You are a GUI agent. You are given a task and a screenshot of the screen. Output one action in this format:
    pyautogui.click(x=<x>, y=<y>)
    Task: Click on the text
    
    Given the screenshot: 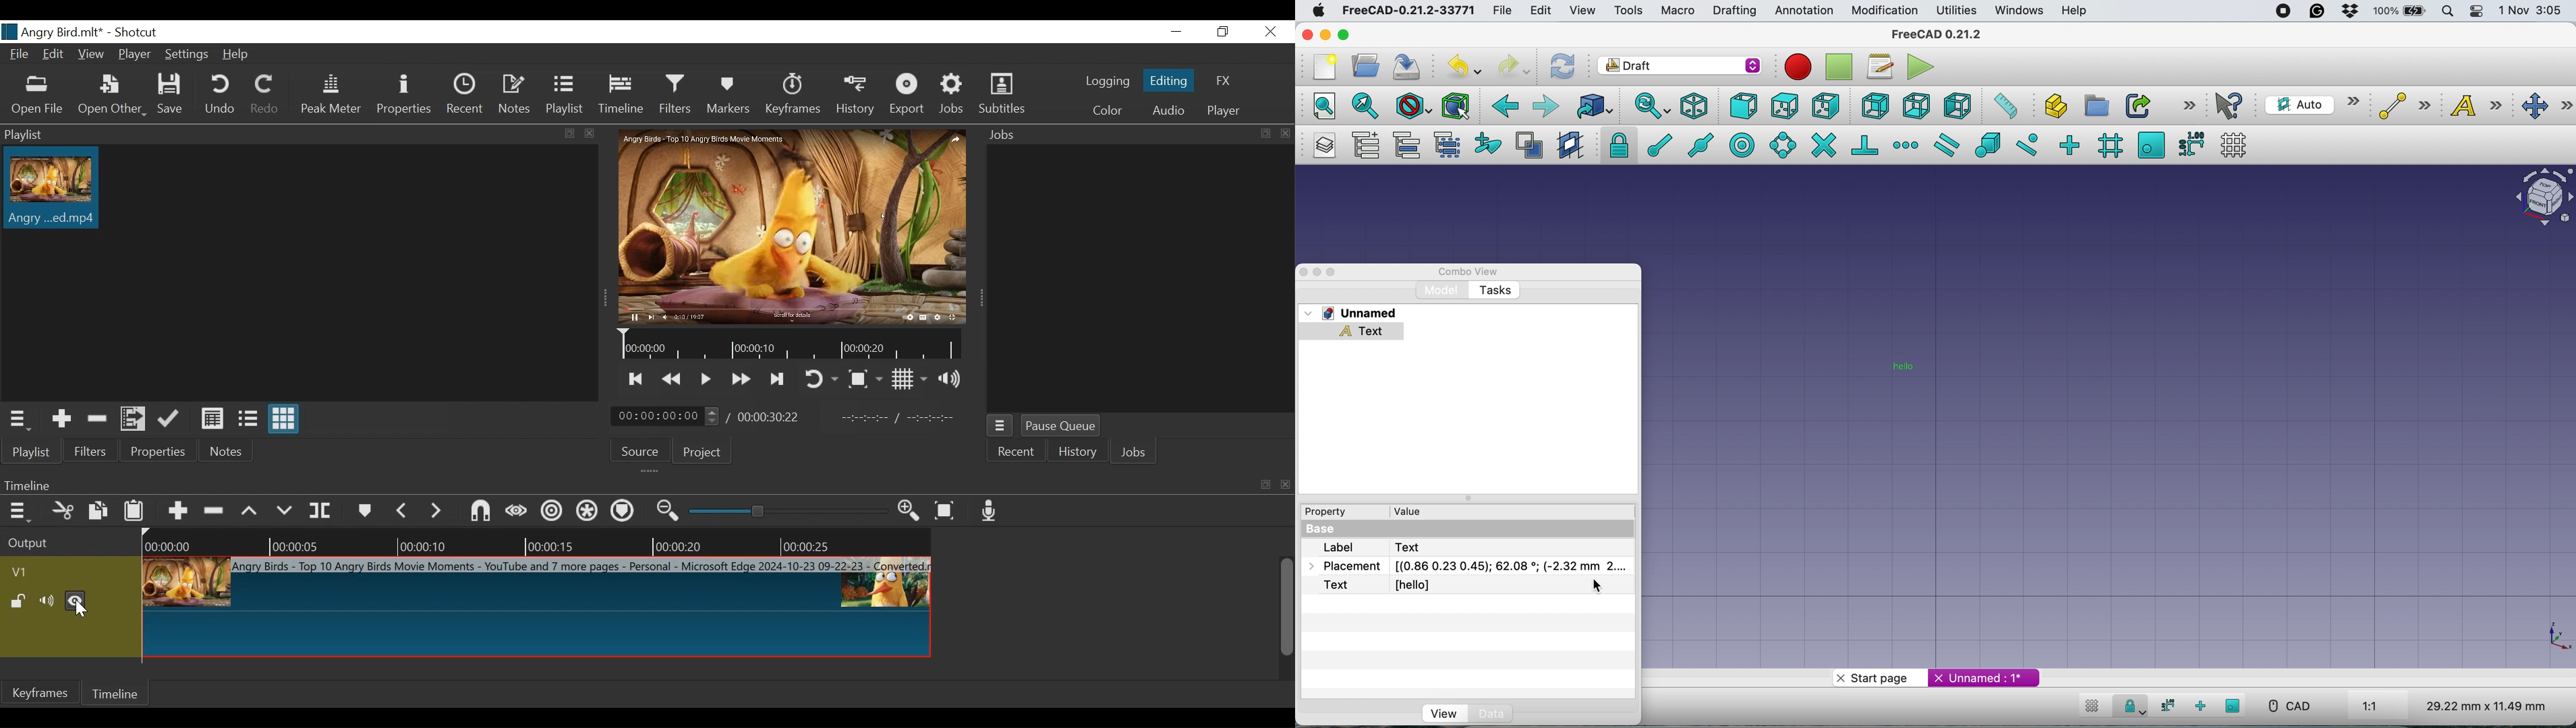 What is the action you would take?
    pyautogui.click(x=1354, y=333)
    